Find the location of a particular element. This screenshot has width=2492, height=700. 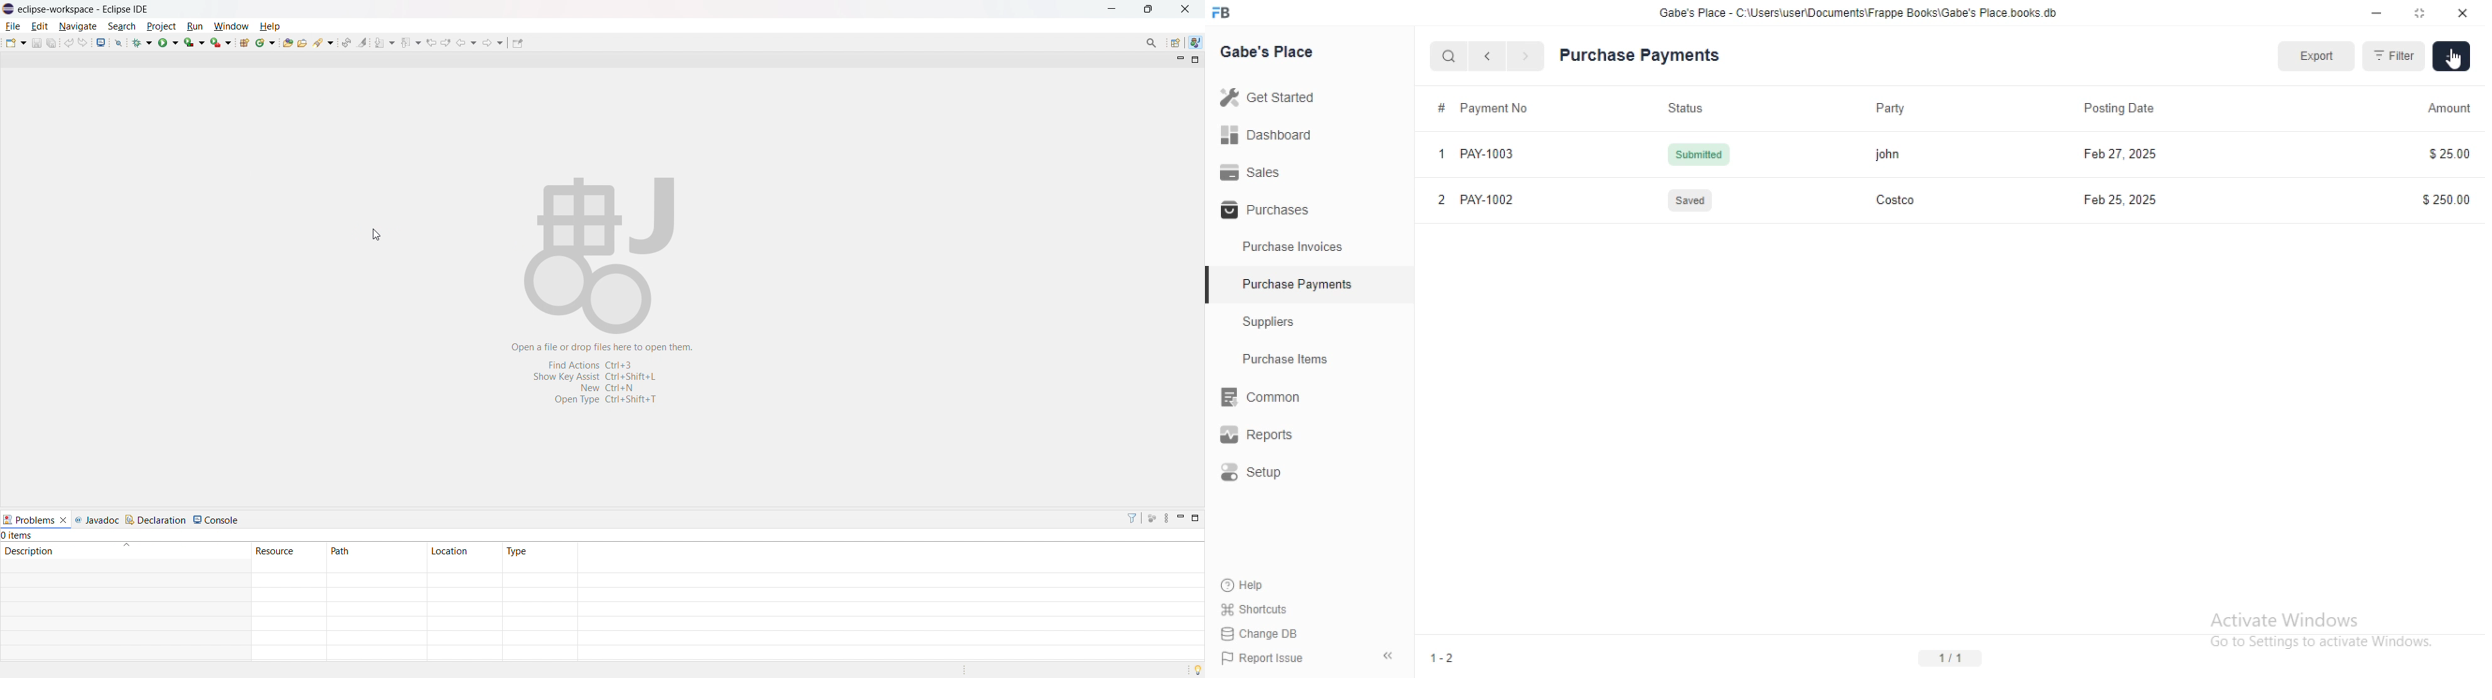

Sales is located at coordinates (1250, 171).